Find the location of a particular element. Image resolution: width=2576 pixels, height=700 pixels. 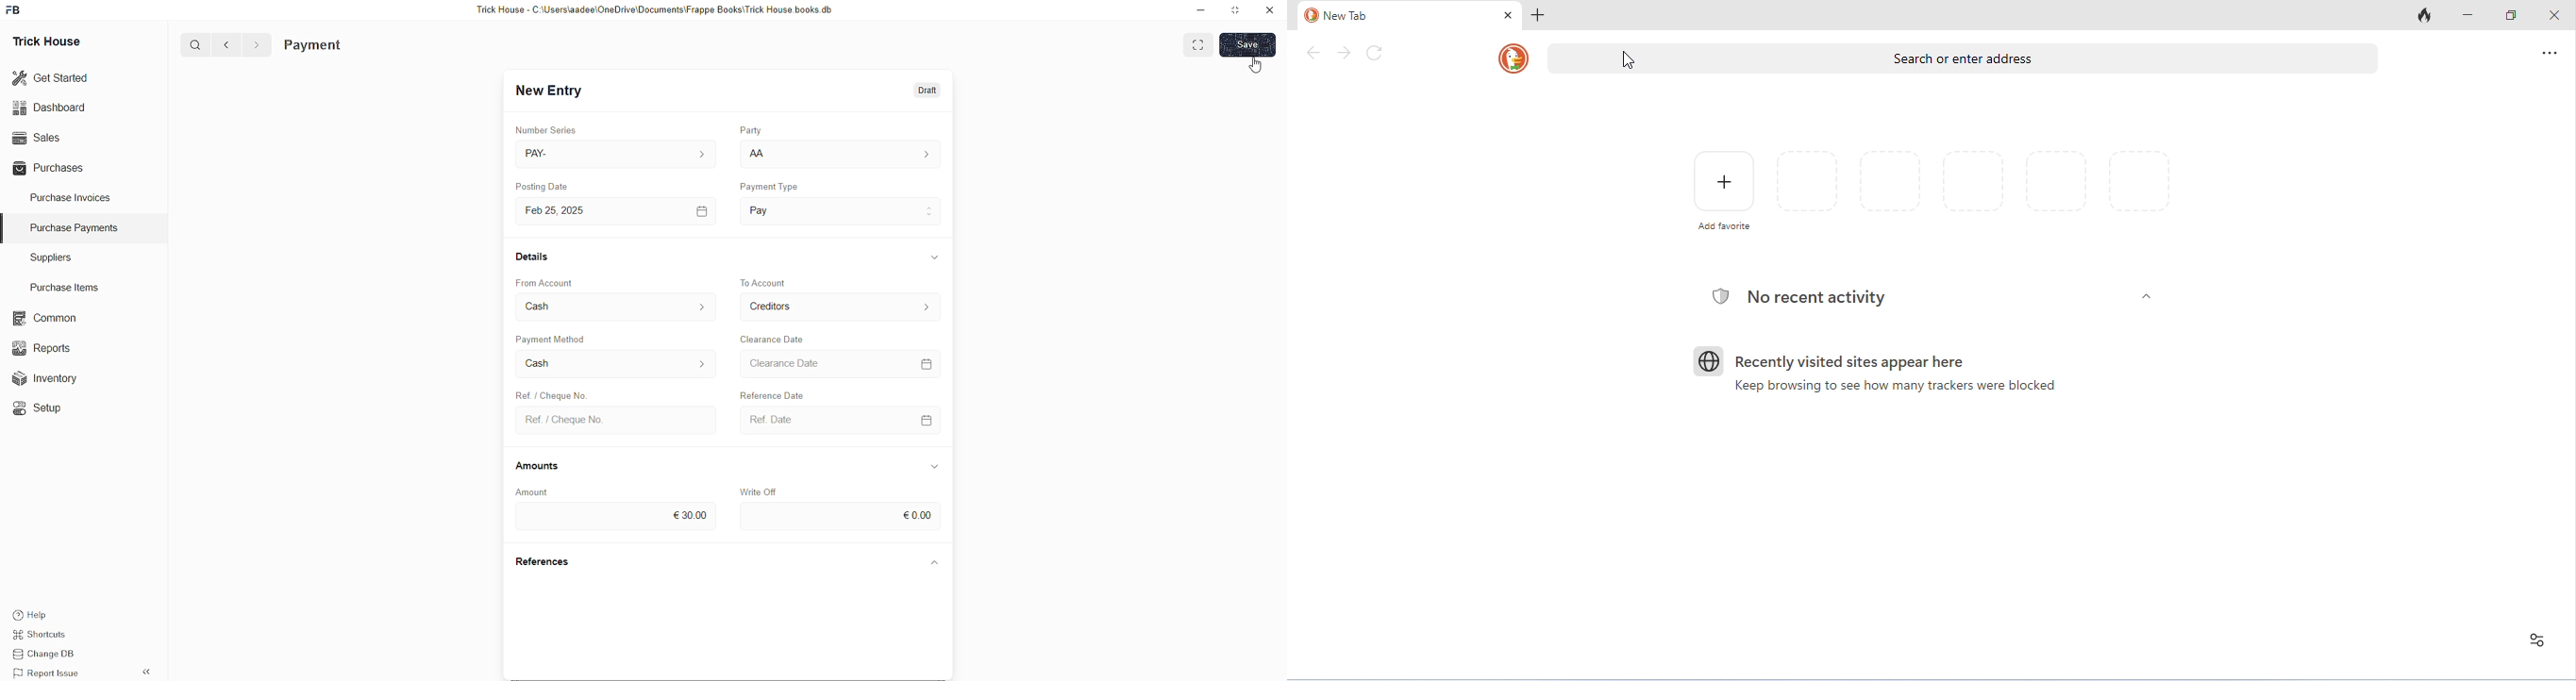

Purchase Invoices is located at coordinates (72, 196).